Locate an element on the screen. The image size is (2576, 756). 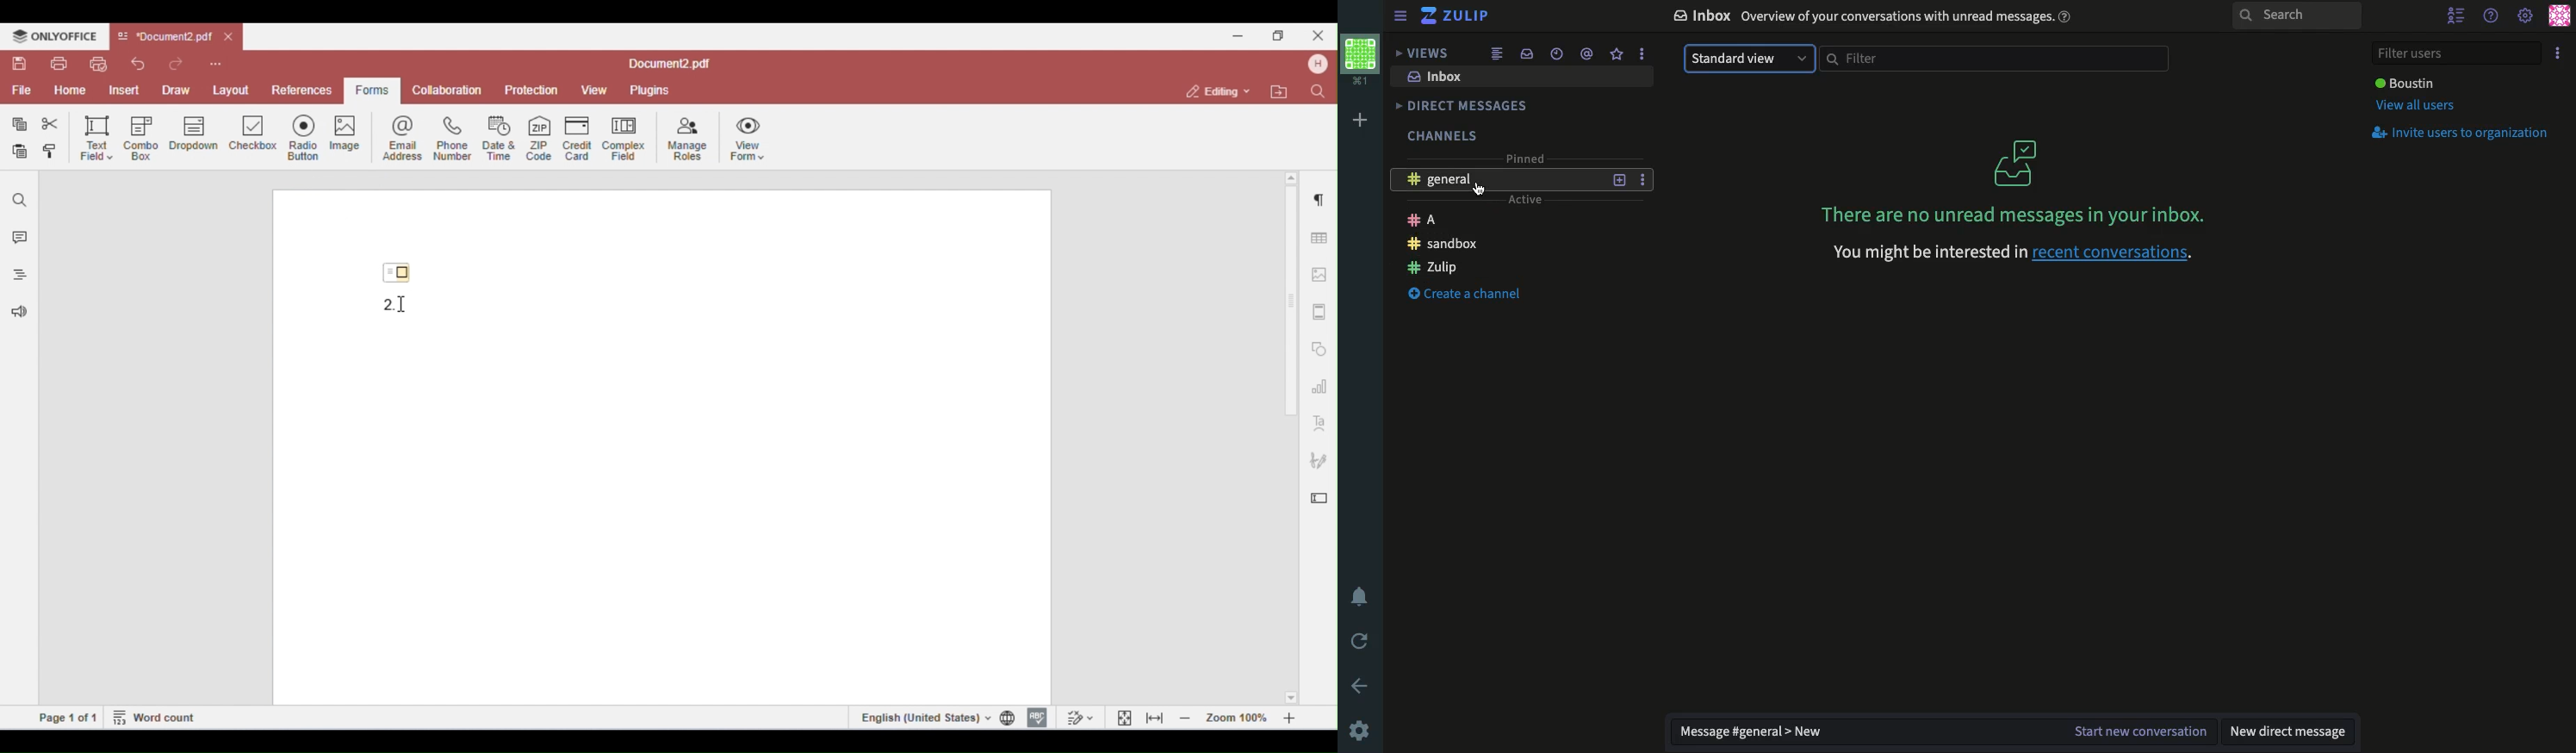
Option  is located at coordinates (2556, 53).